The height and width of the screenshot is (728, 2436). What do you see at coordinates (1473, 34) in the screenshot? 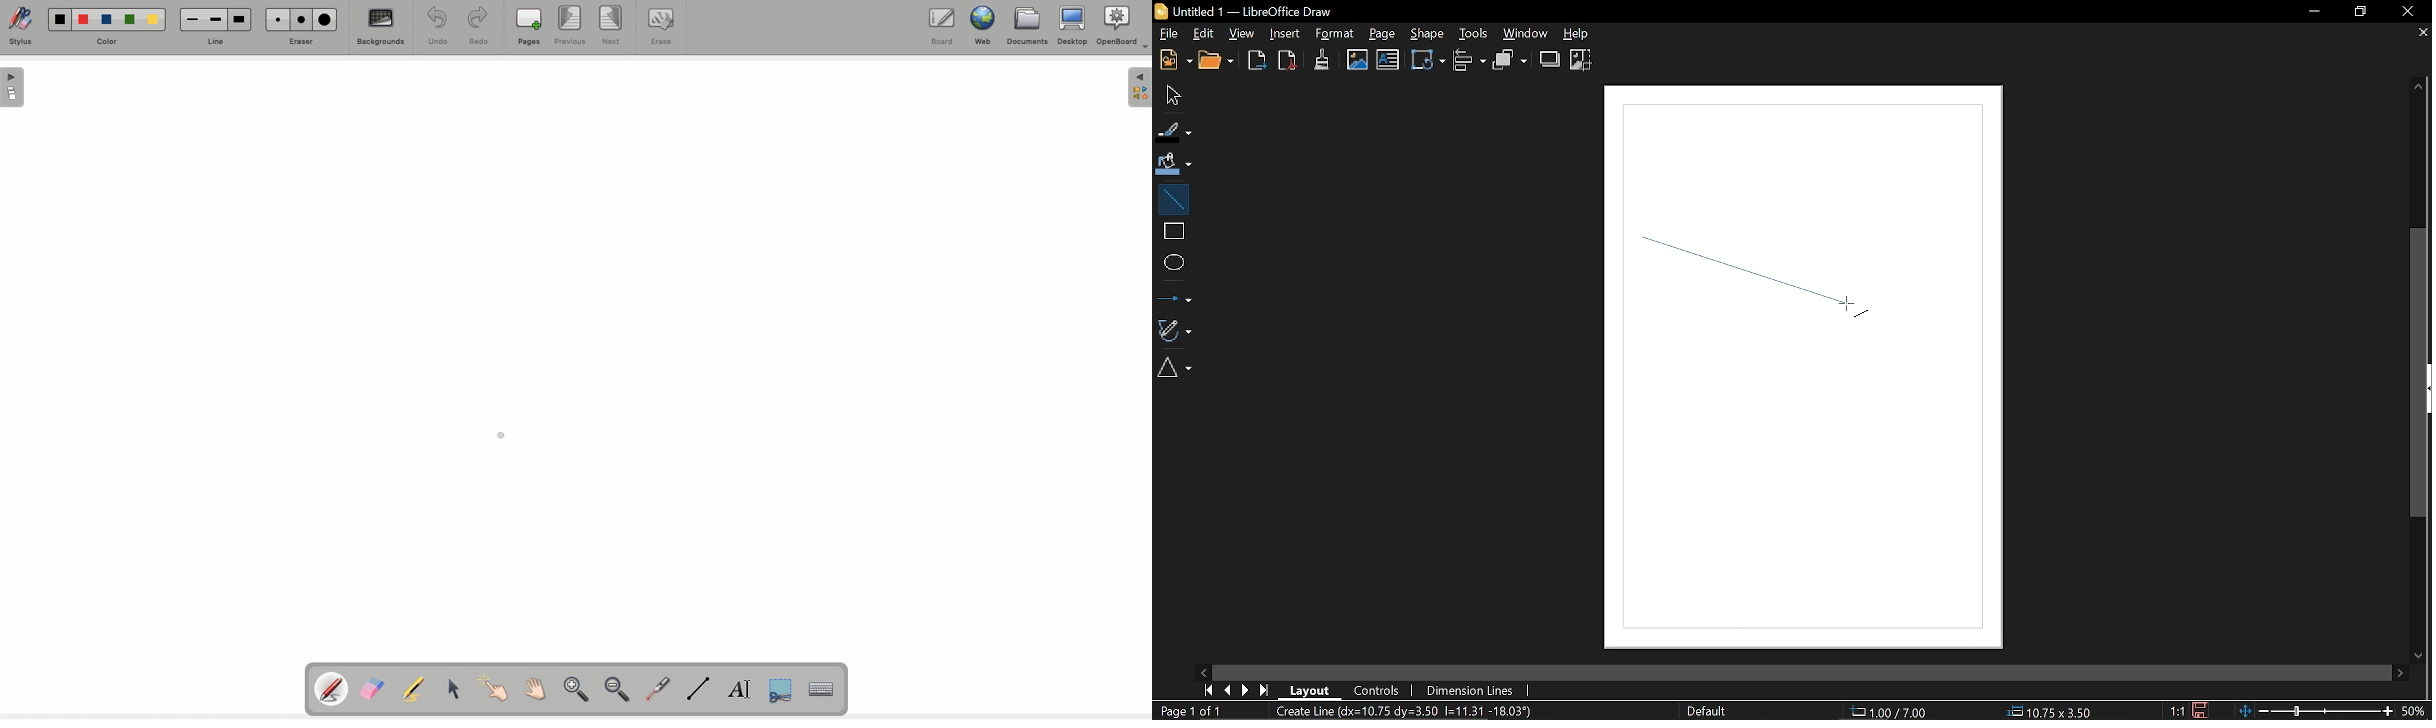
I see `Tools` at bounding box center [1473, 34].